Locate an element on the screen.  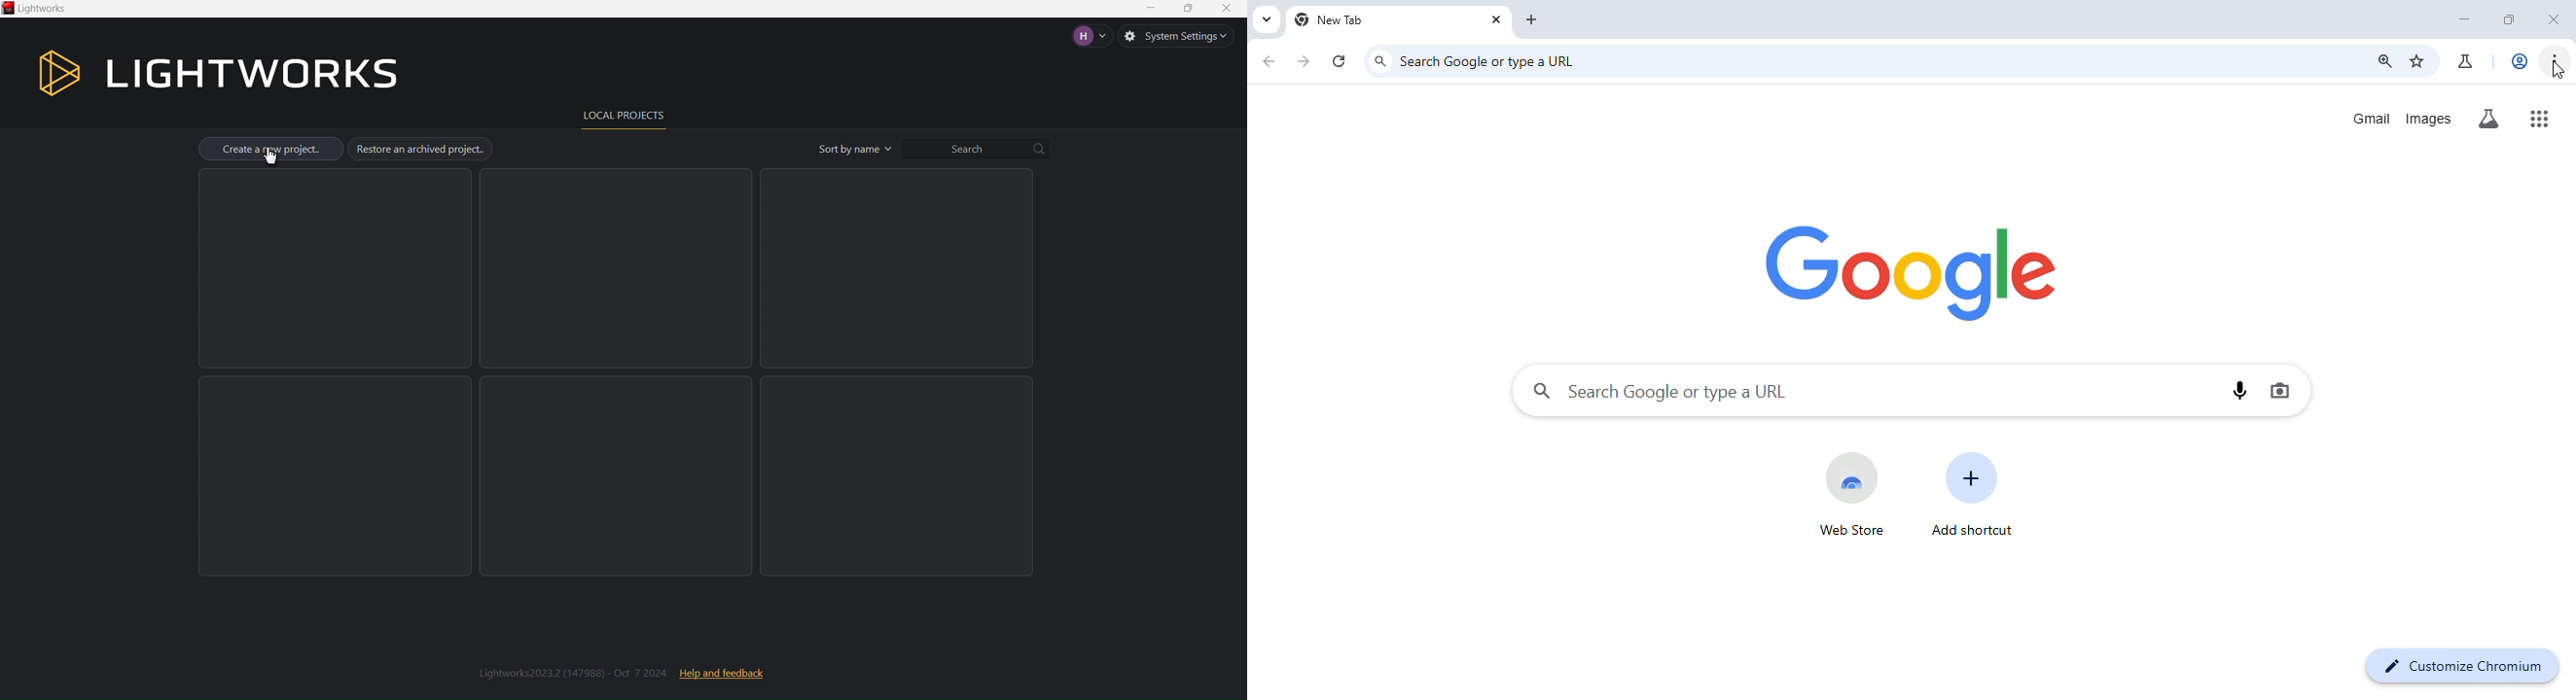
add new tab is located at coordinates (1534, 19).